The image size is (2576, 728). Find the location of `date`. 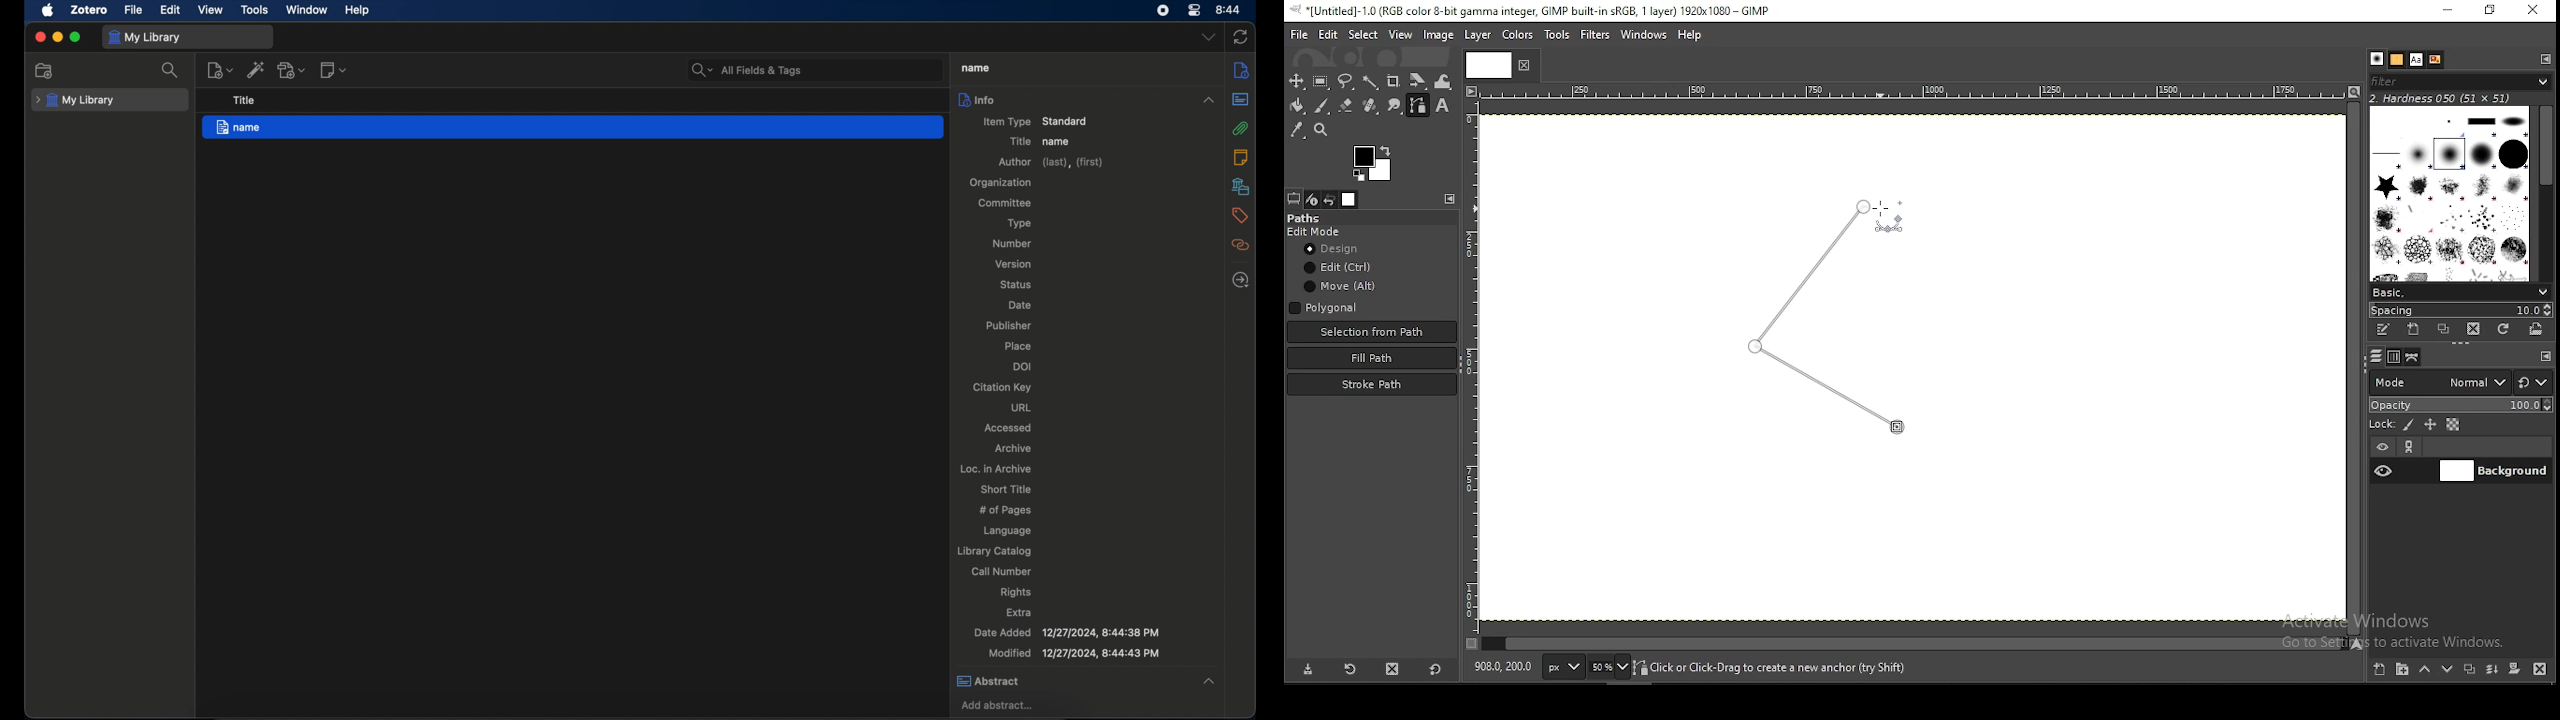

date is located at coordinates (1017, 305).